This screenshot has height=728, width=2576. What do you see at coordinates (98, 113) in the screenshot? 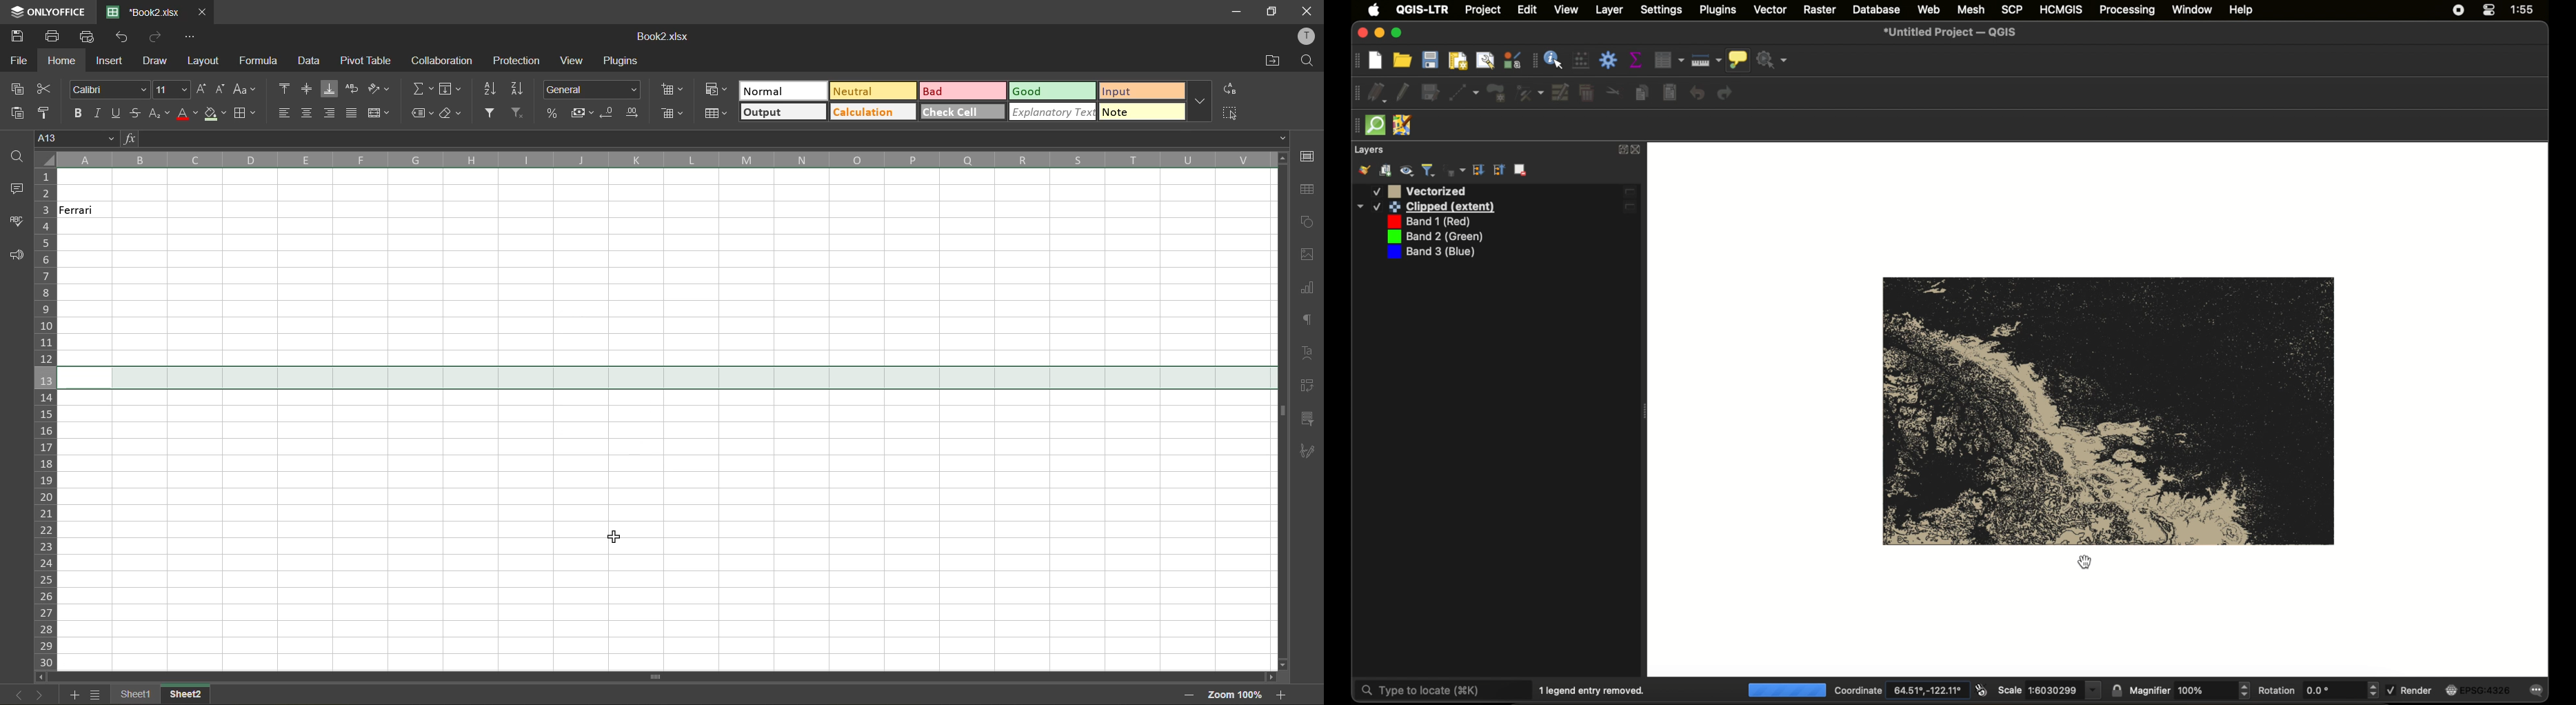
I see `italic` at bounding box center [98, 113].